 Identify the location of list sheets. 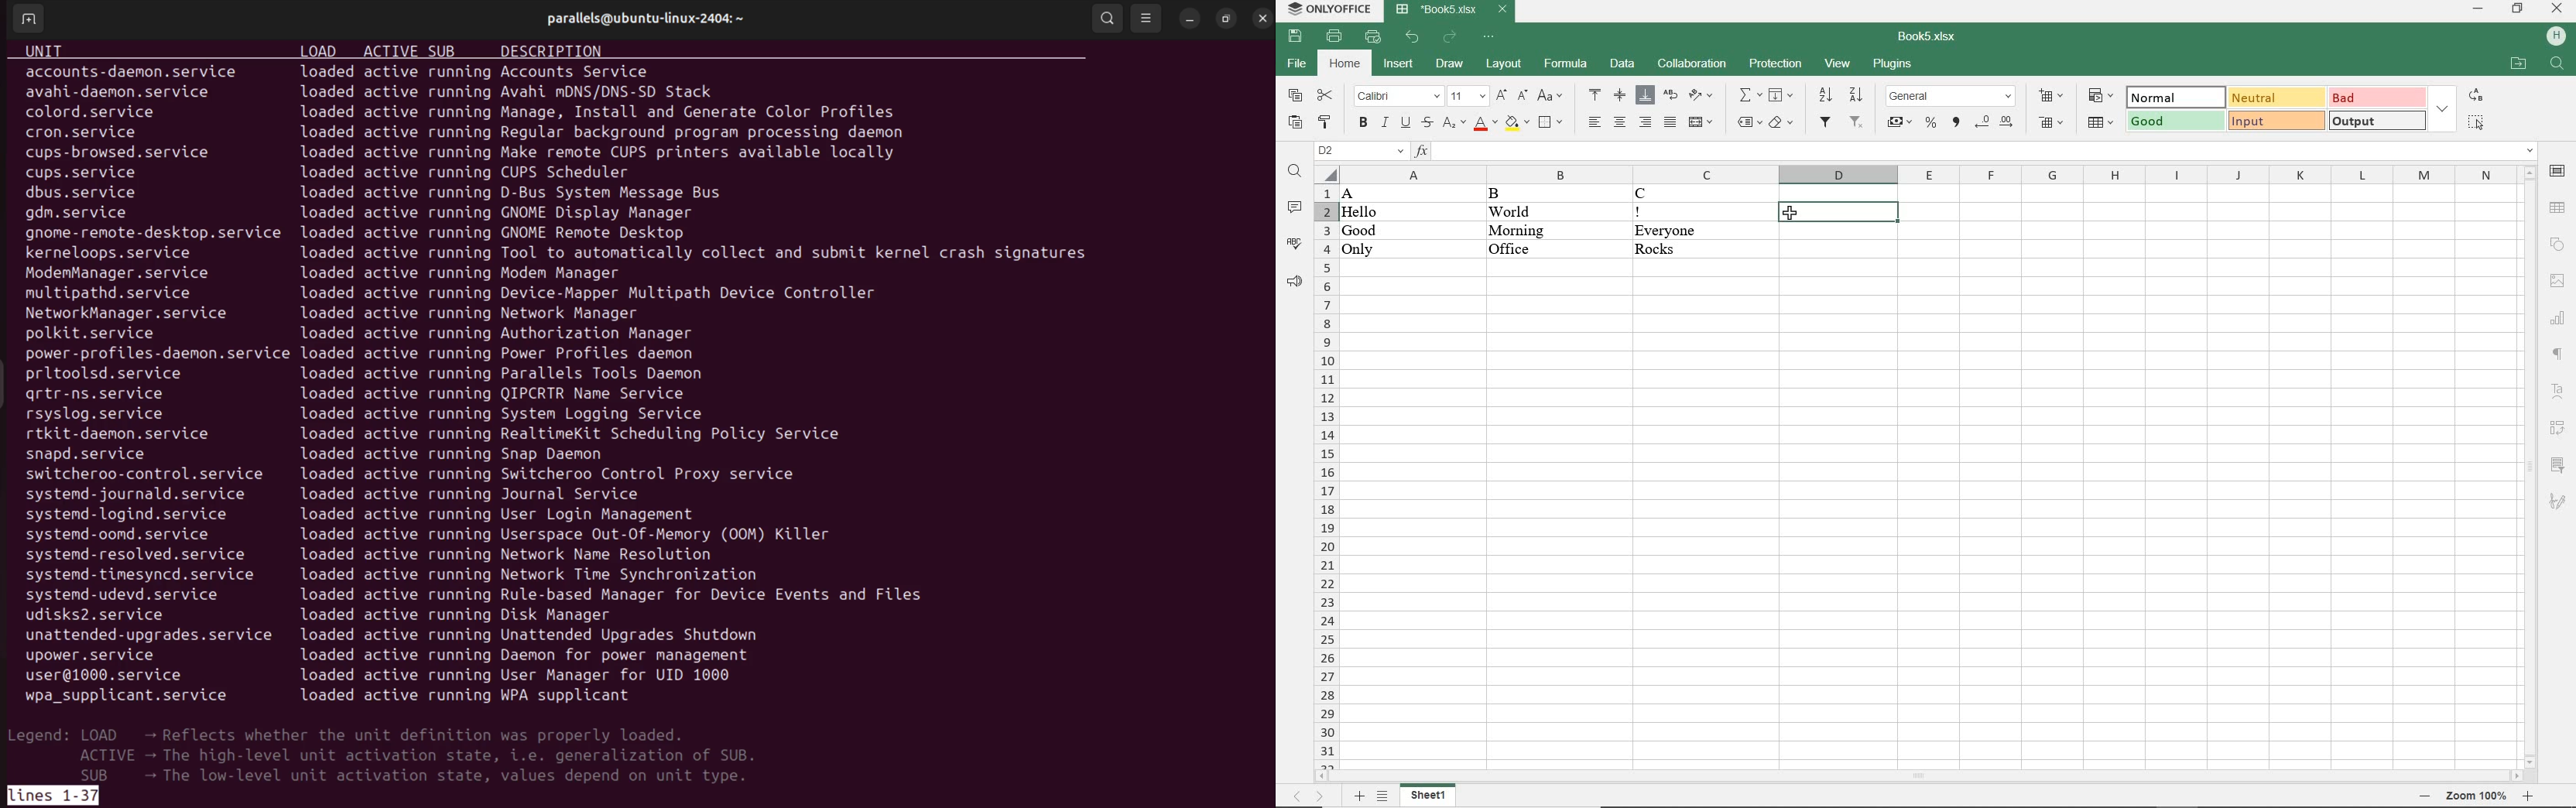
(1383, 796).